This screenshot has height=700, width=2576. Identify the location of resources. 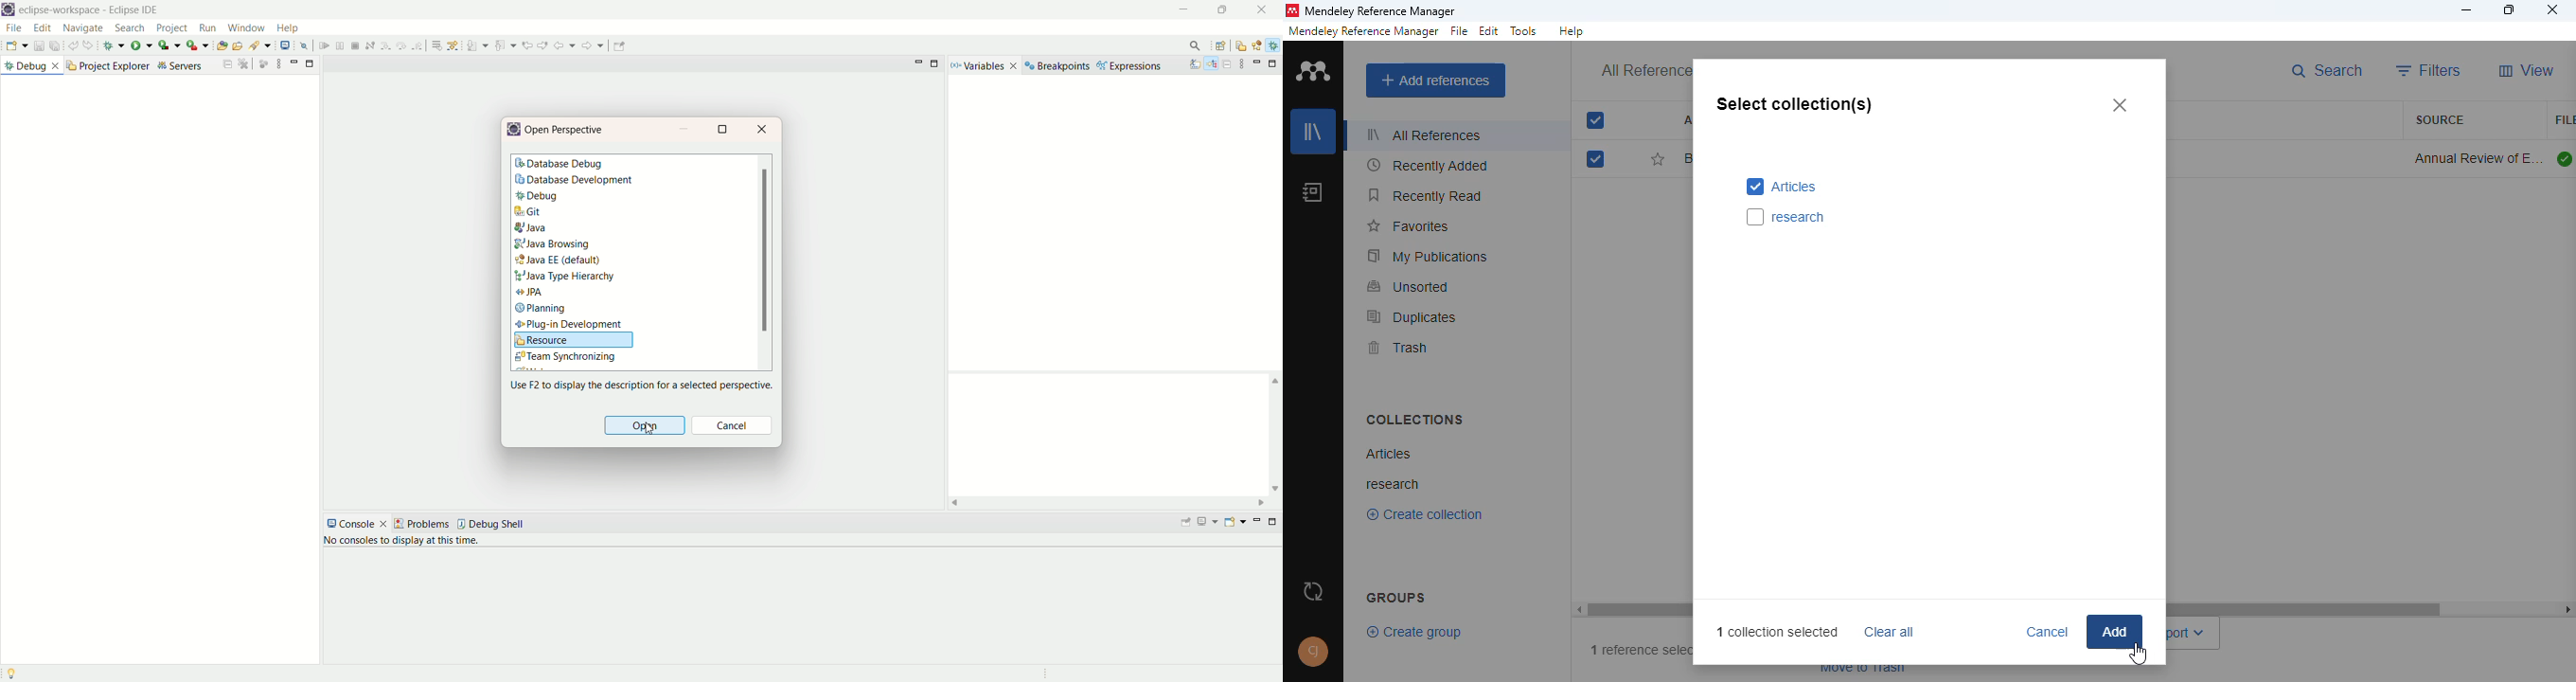
(1242, 47).